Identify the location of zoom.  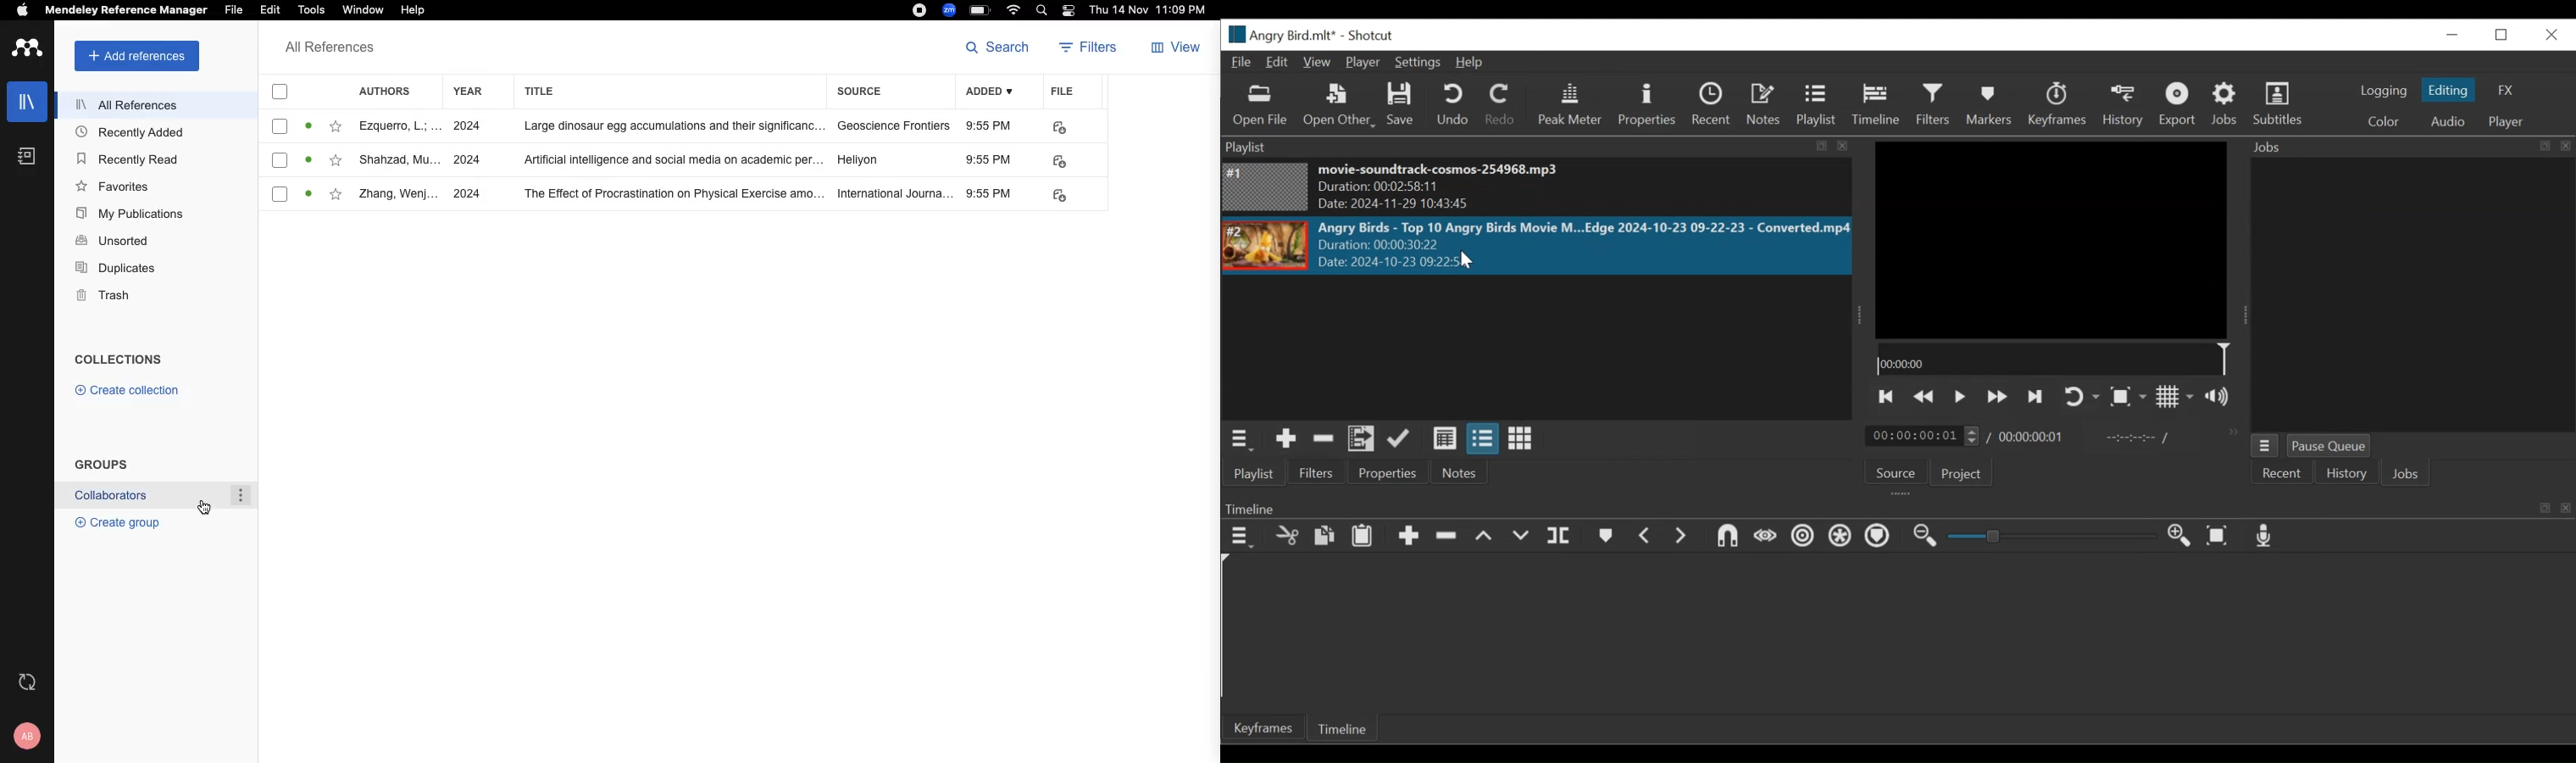
(952, 10).